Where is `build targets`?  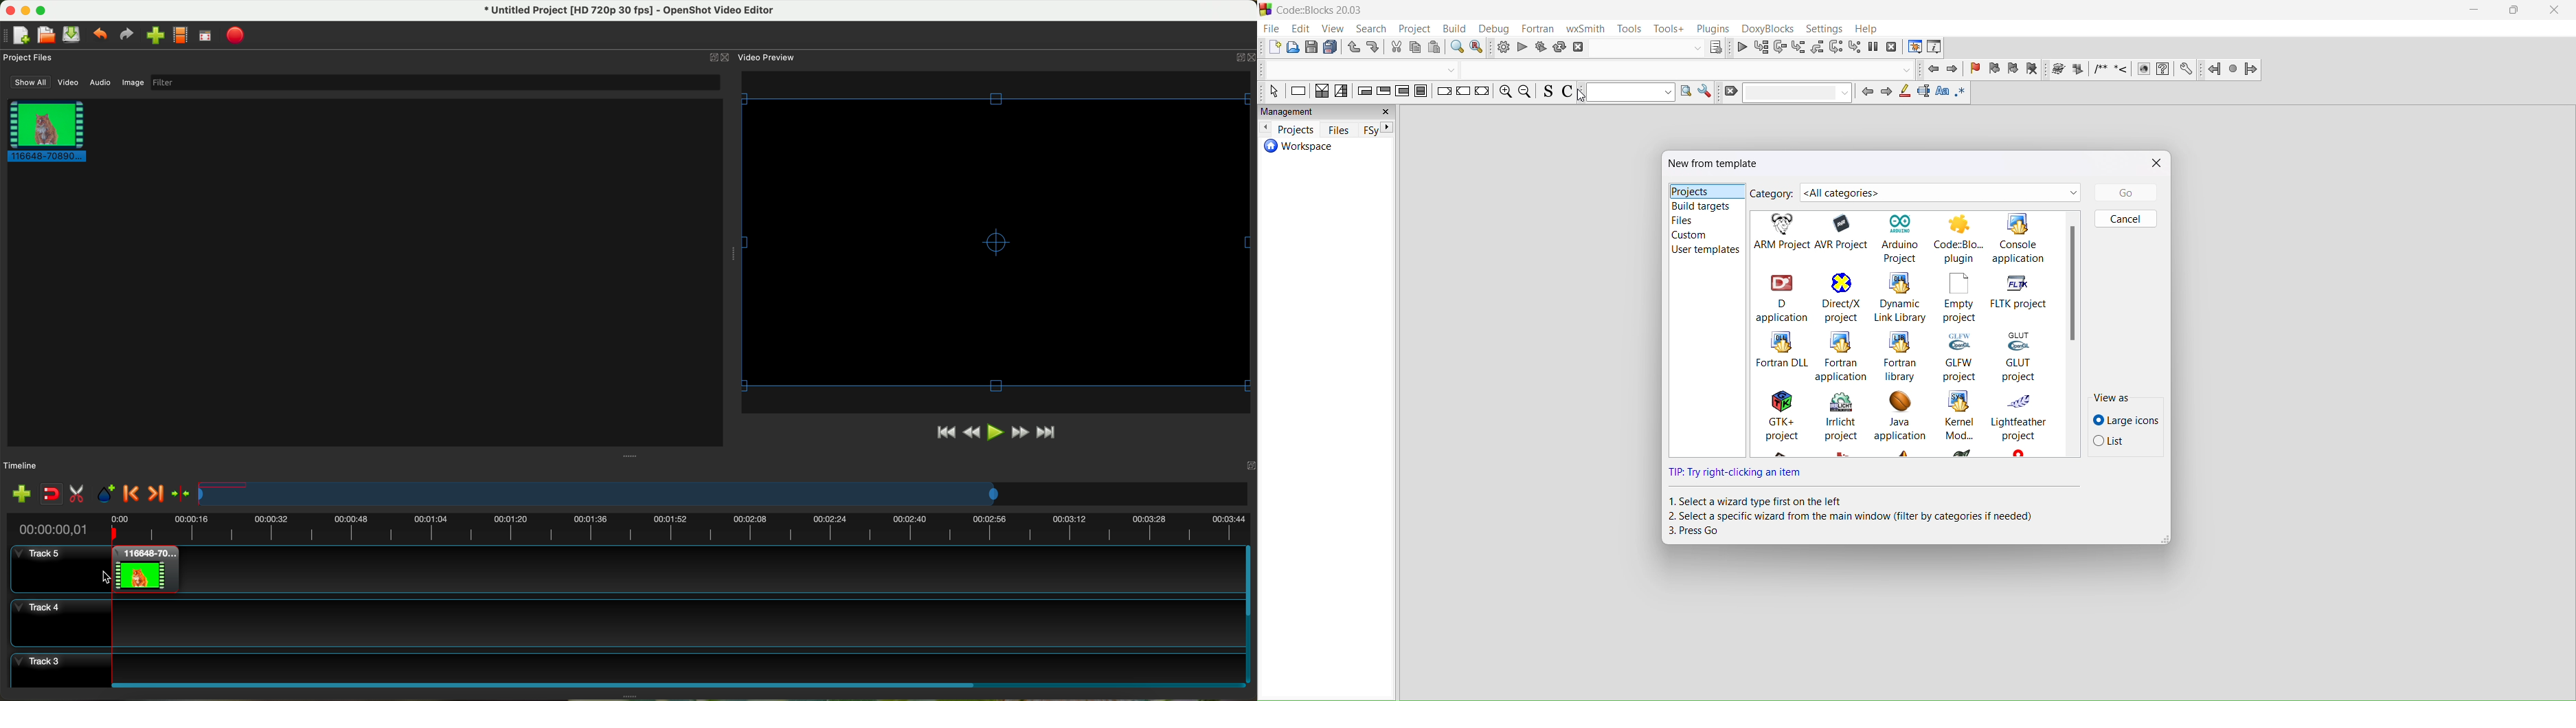 build targets is located at coordinates (1706, 206).